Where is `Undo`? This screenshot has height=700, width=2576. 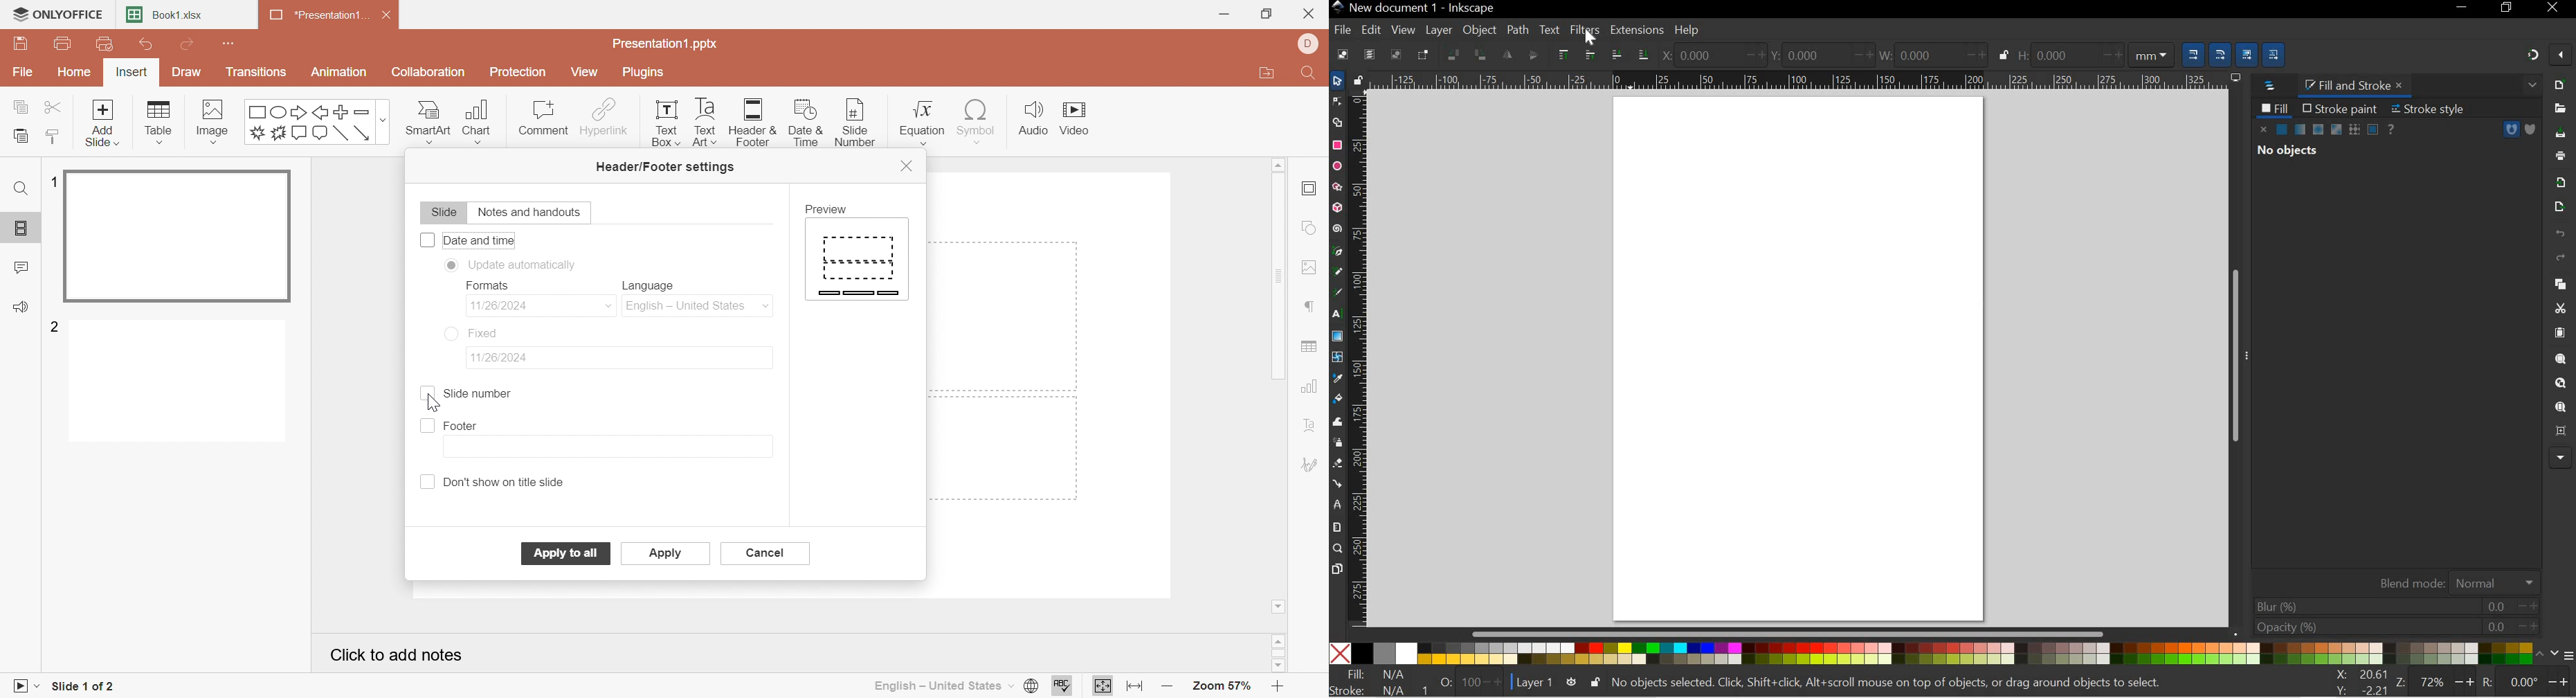 Undo is located at coordinates (146, 47).